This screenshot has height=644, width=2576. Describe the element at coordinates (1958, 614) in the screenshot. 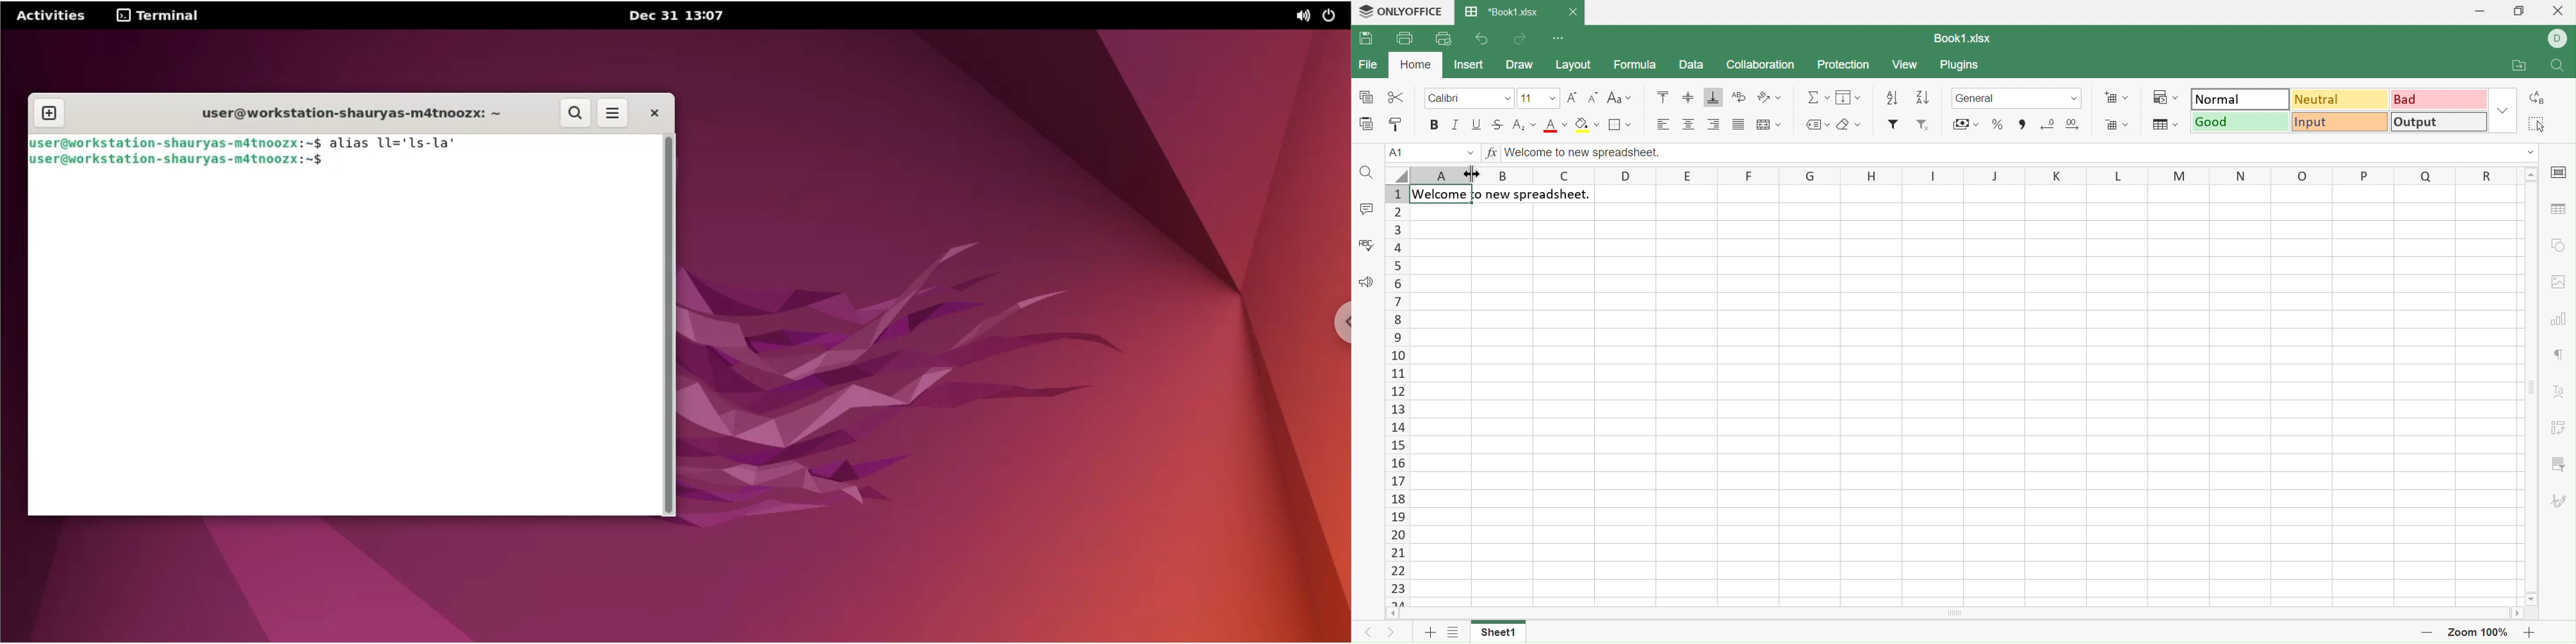

I see `Scroll Bar` at that location.